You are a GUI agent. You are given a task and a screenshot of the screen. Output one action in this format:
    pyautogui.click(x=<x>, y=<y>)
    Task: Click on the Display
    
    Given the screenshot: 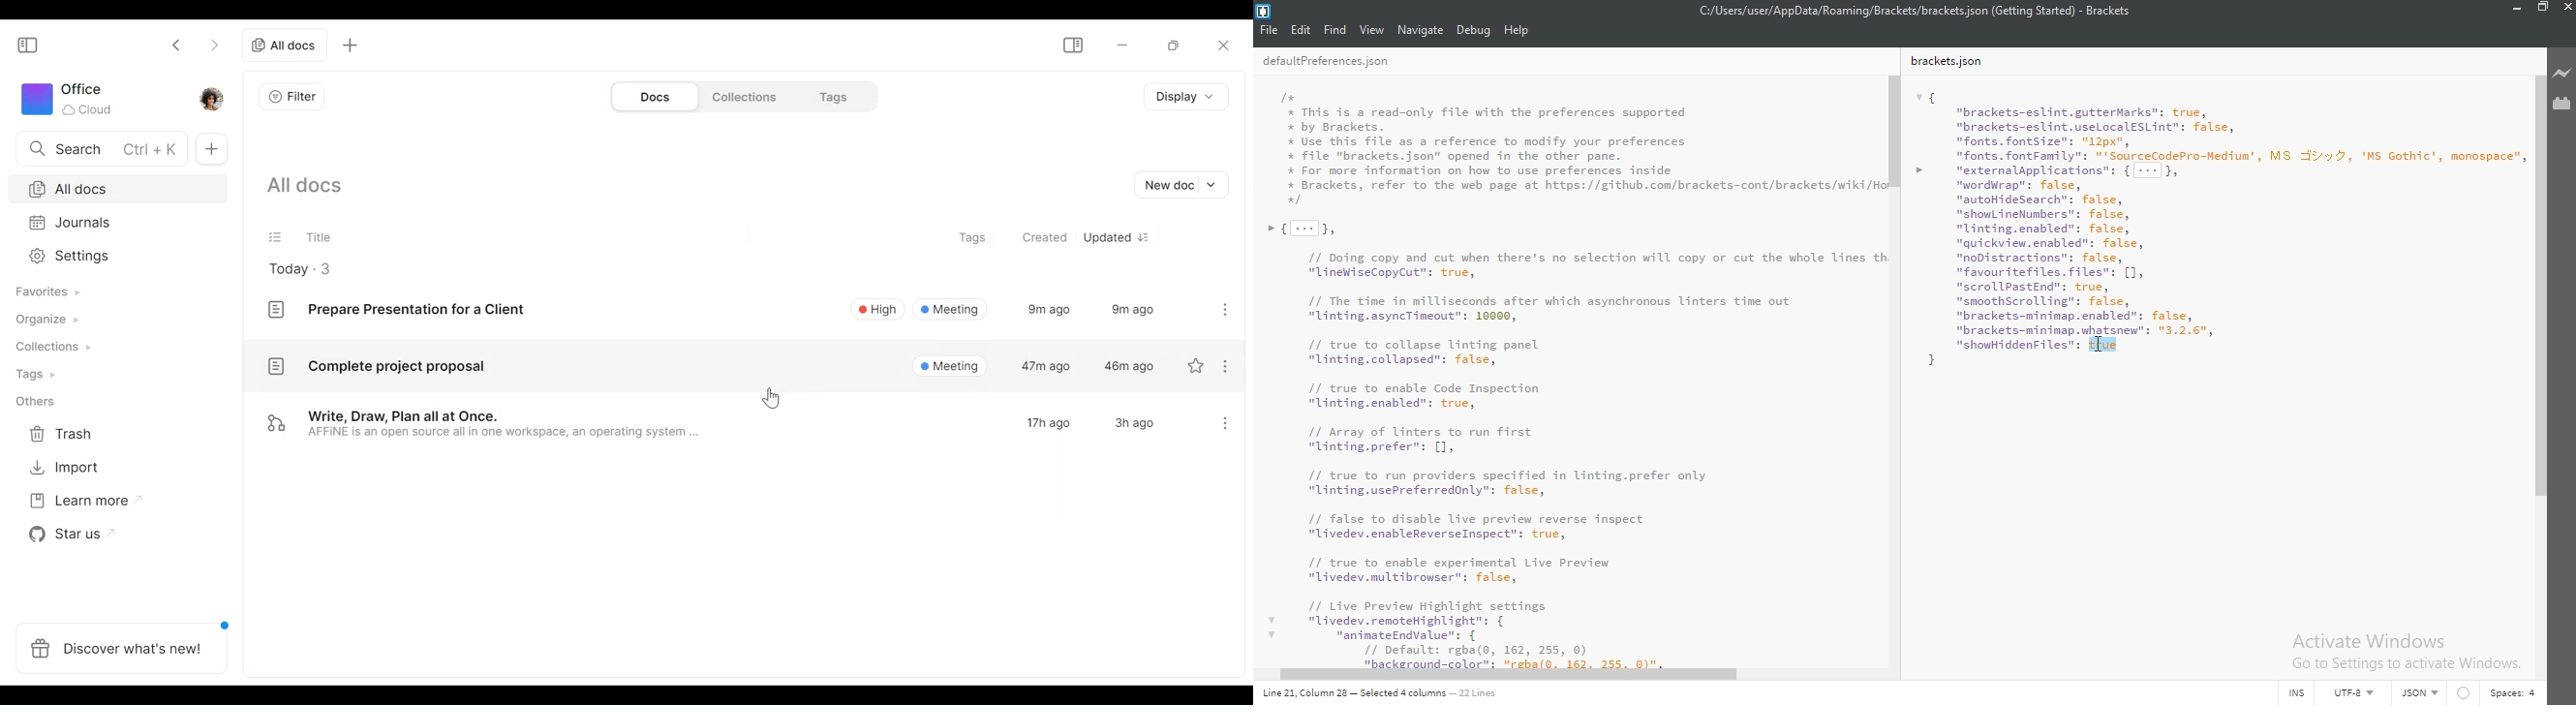 What is the action you would take?
    pyautogui.click(x=1185, y=95)
    